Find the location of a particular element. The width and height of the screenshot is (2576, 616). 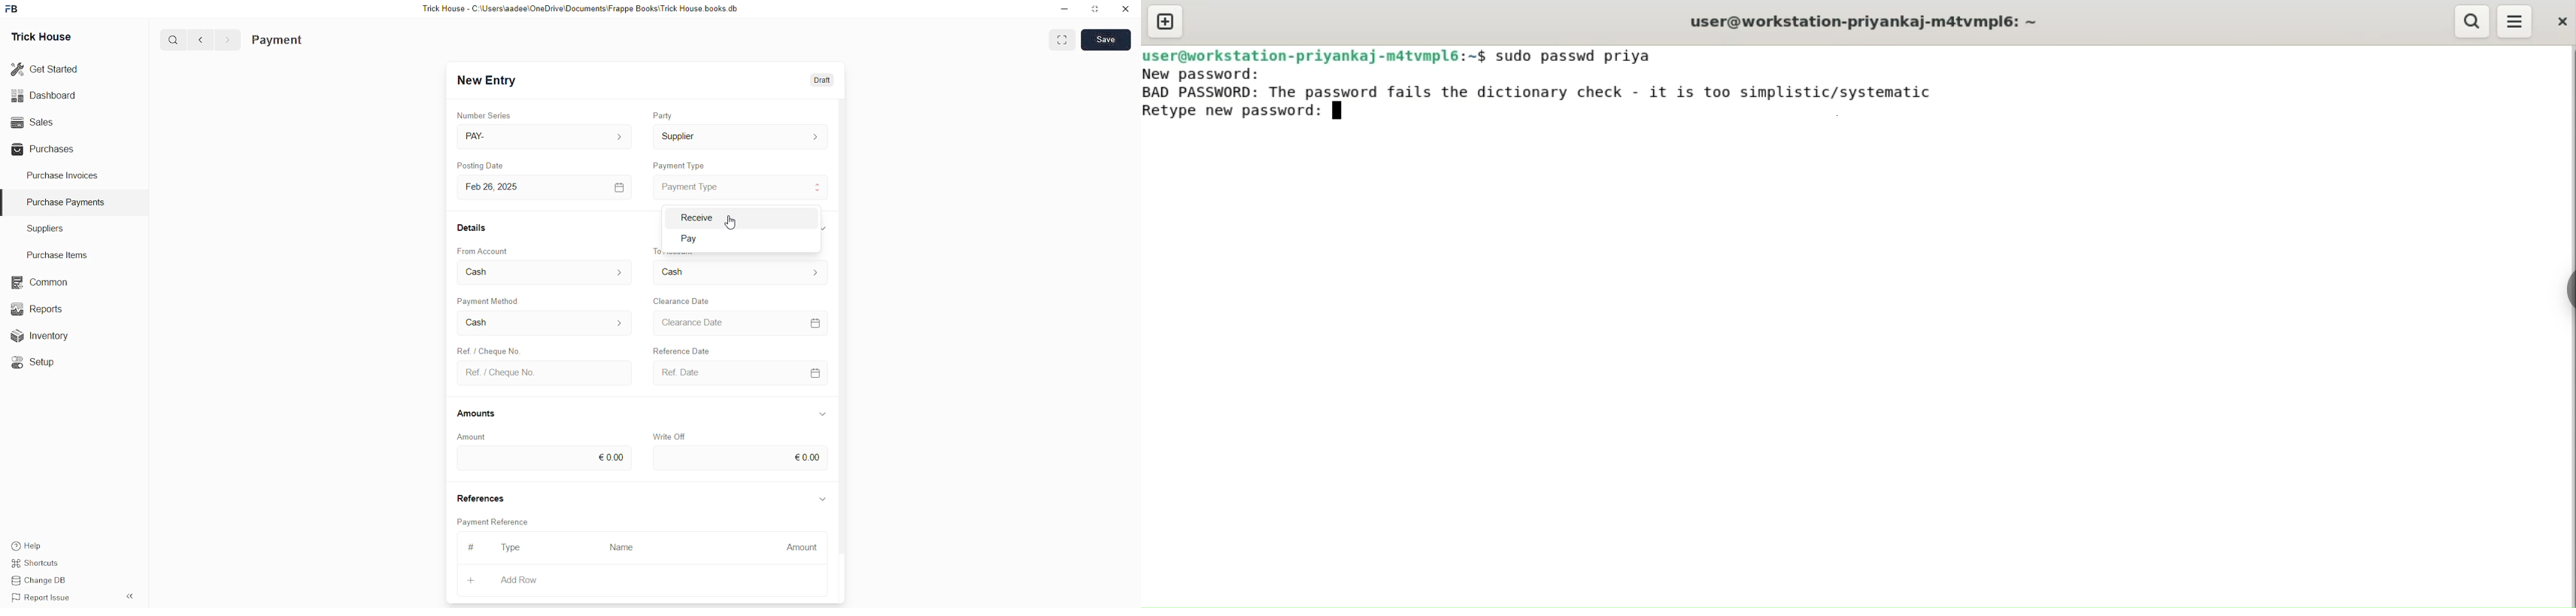

Ref. / Cheque No. is located at coordinates (495, 351).